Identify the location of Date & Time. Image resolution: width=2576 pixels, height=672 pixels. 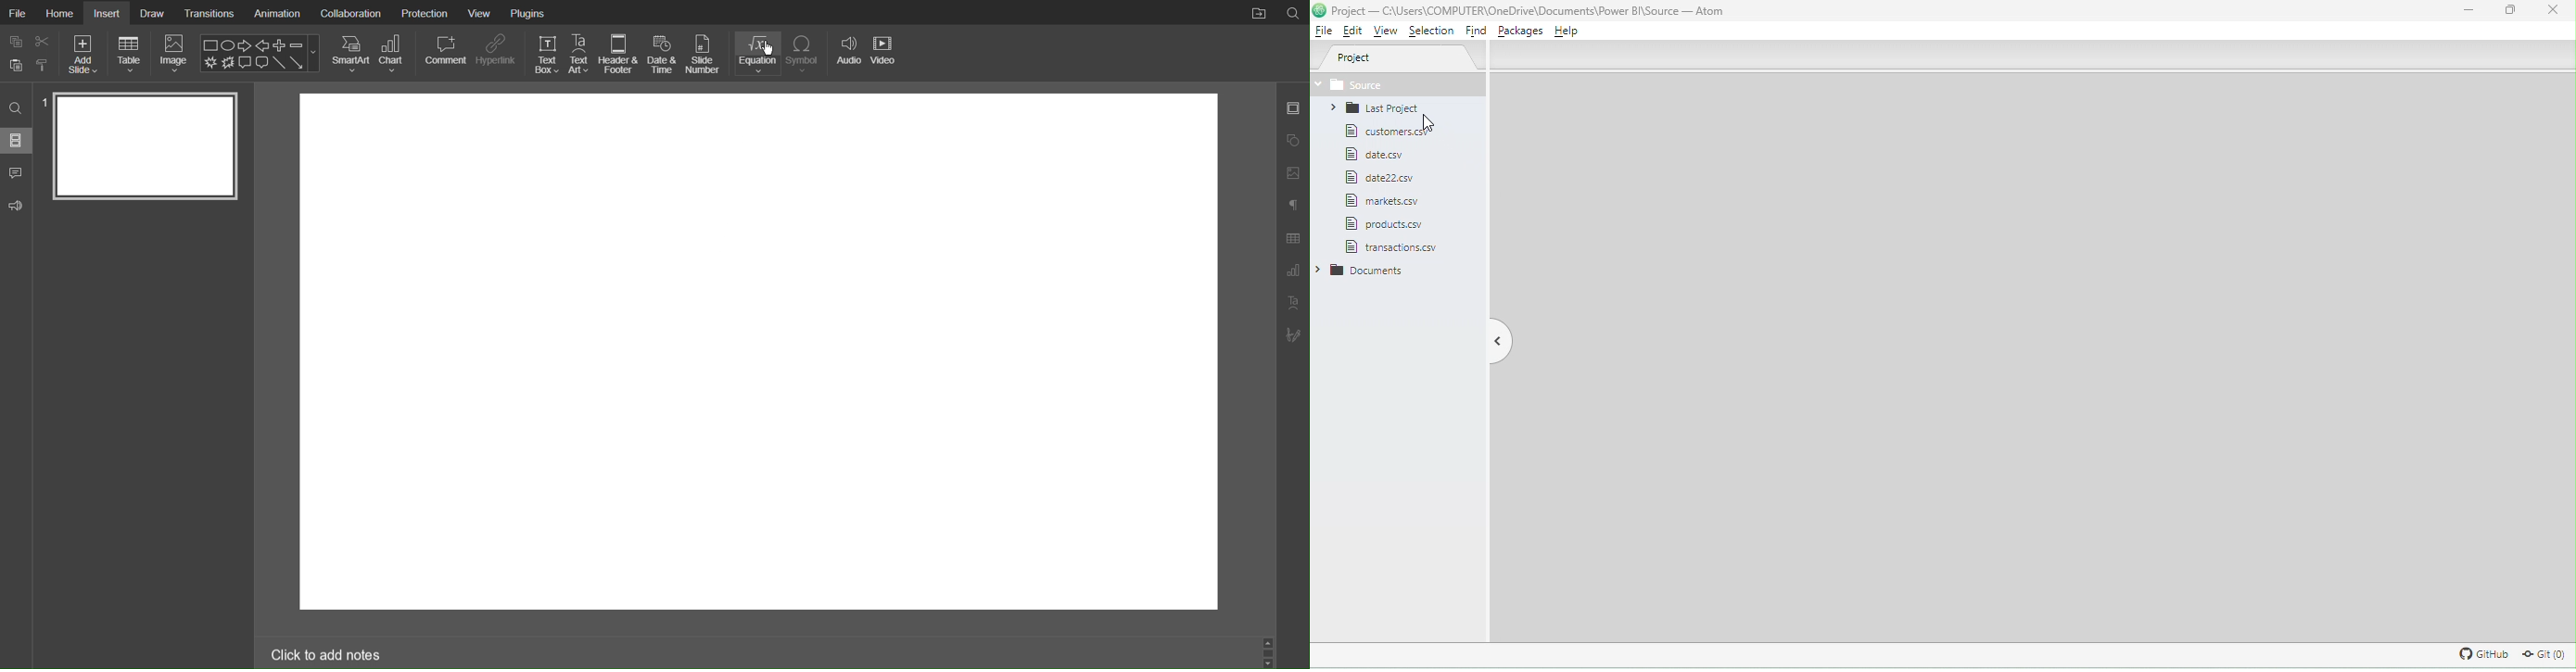
(664, 53).